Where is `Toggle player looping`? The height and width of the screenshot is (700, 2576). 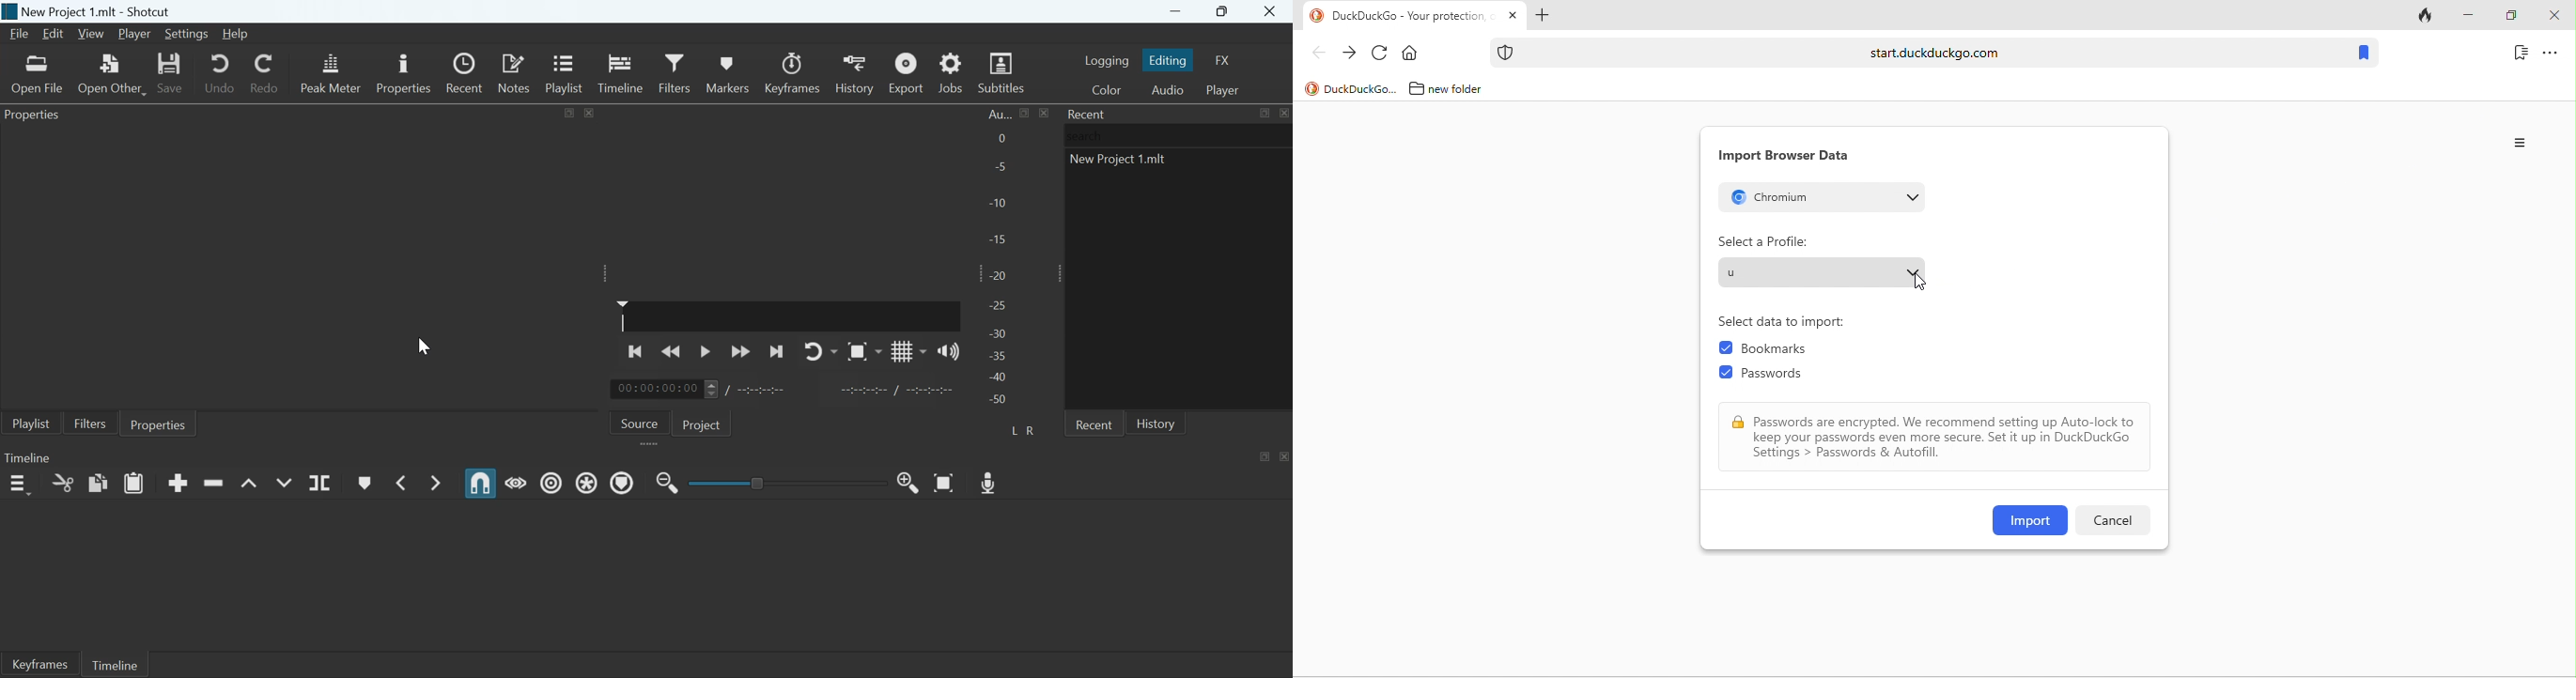 Toggle player looping is located at coordinates (821, 351).